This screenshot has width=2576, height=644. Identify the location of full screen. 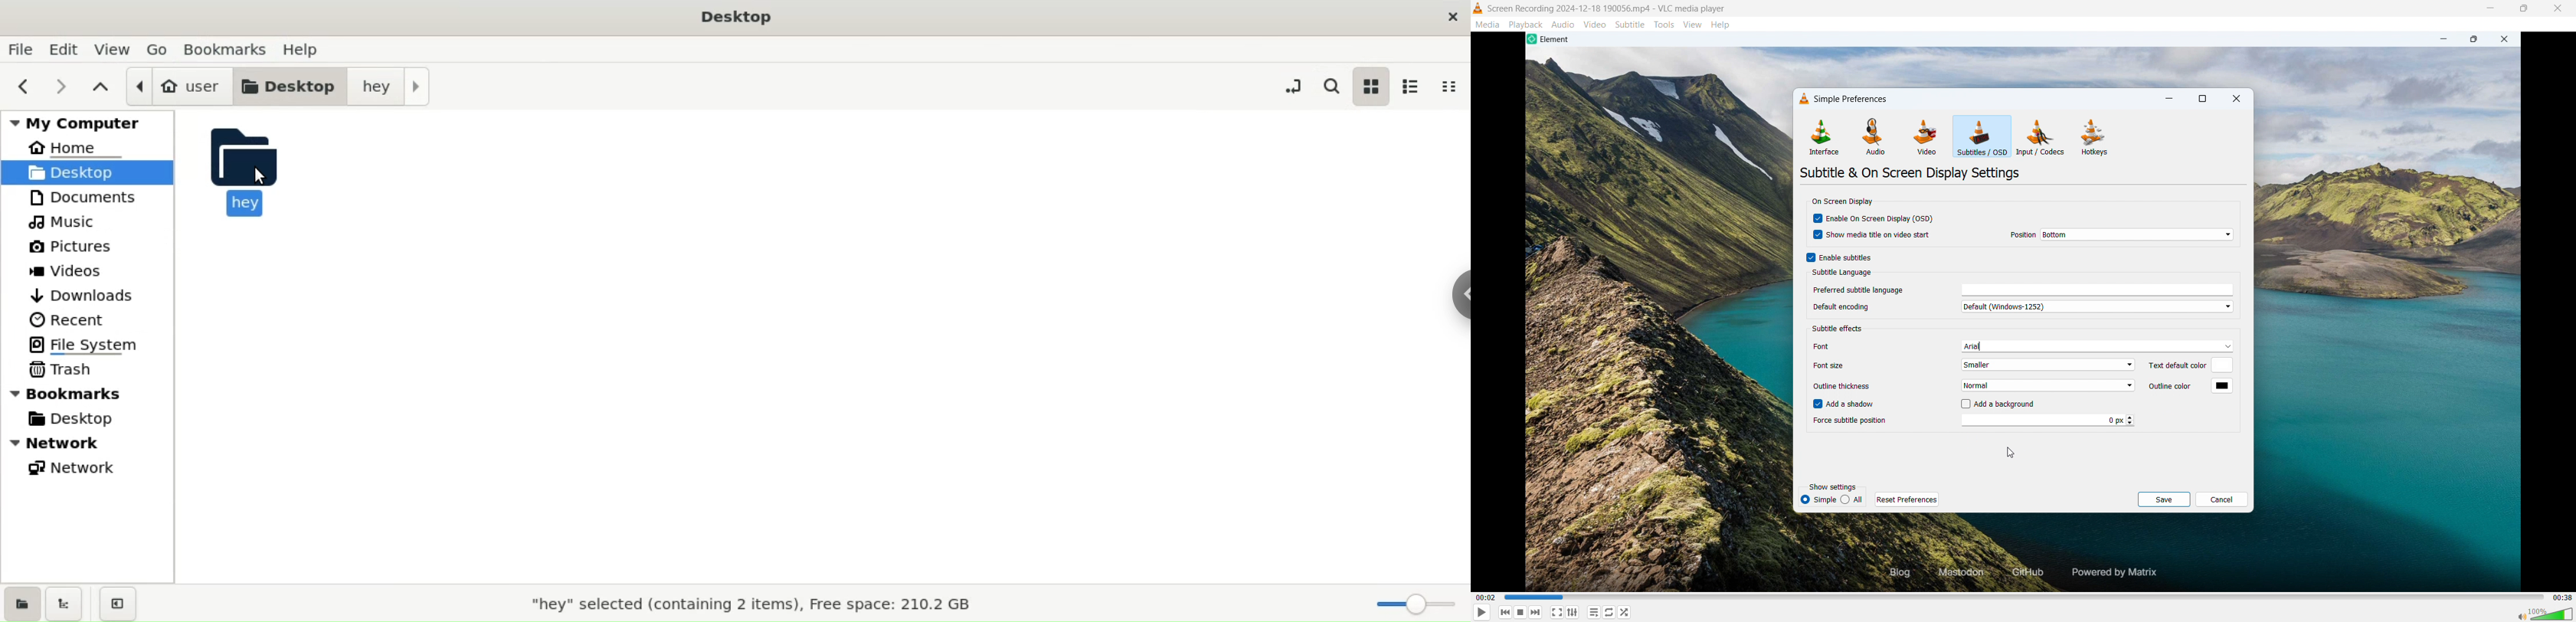
(1557, 612).